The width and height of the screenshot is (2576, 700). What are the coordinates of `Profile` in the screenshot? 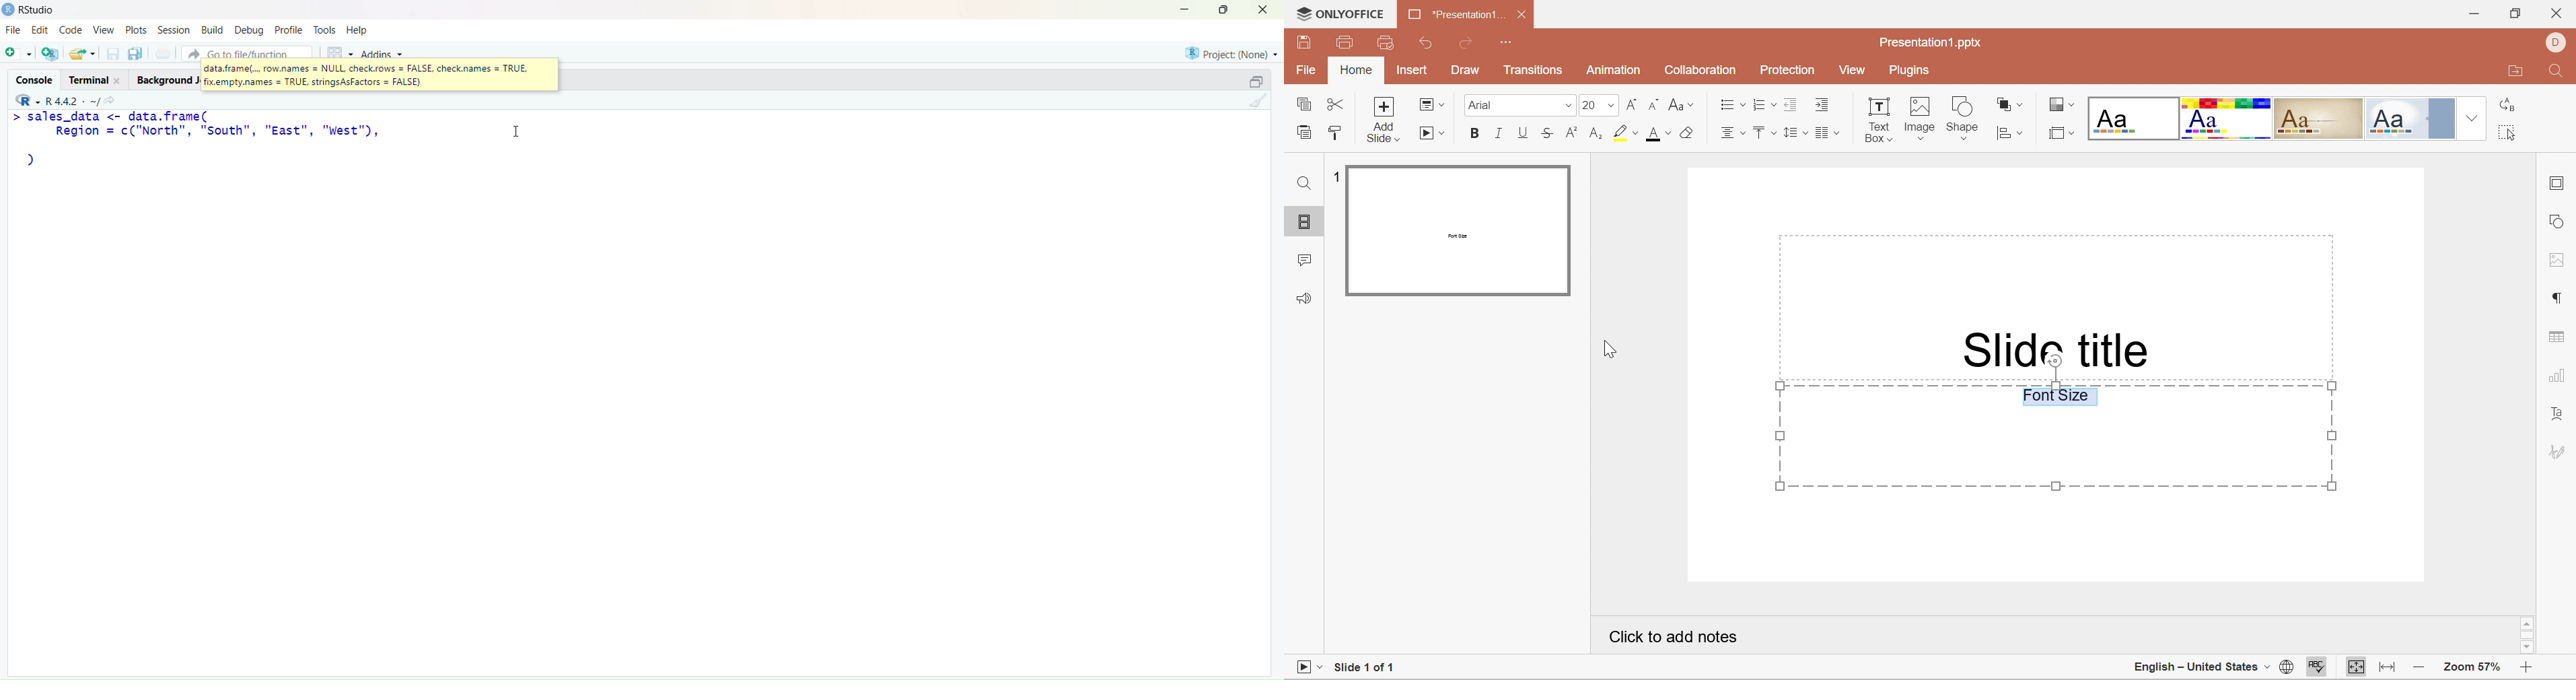 It's located at (289, 31).